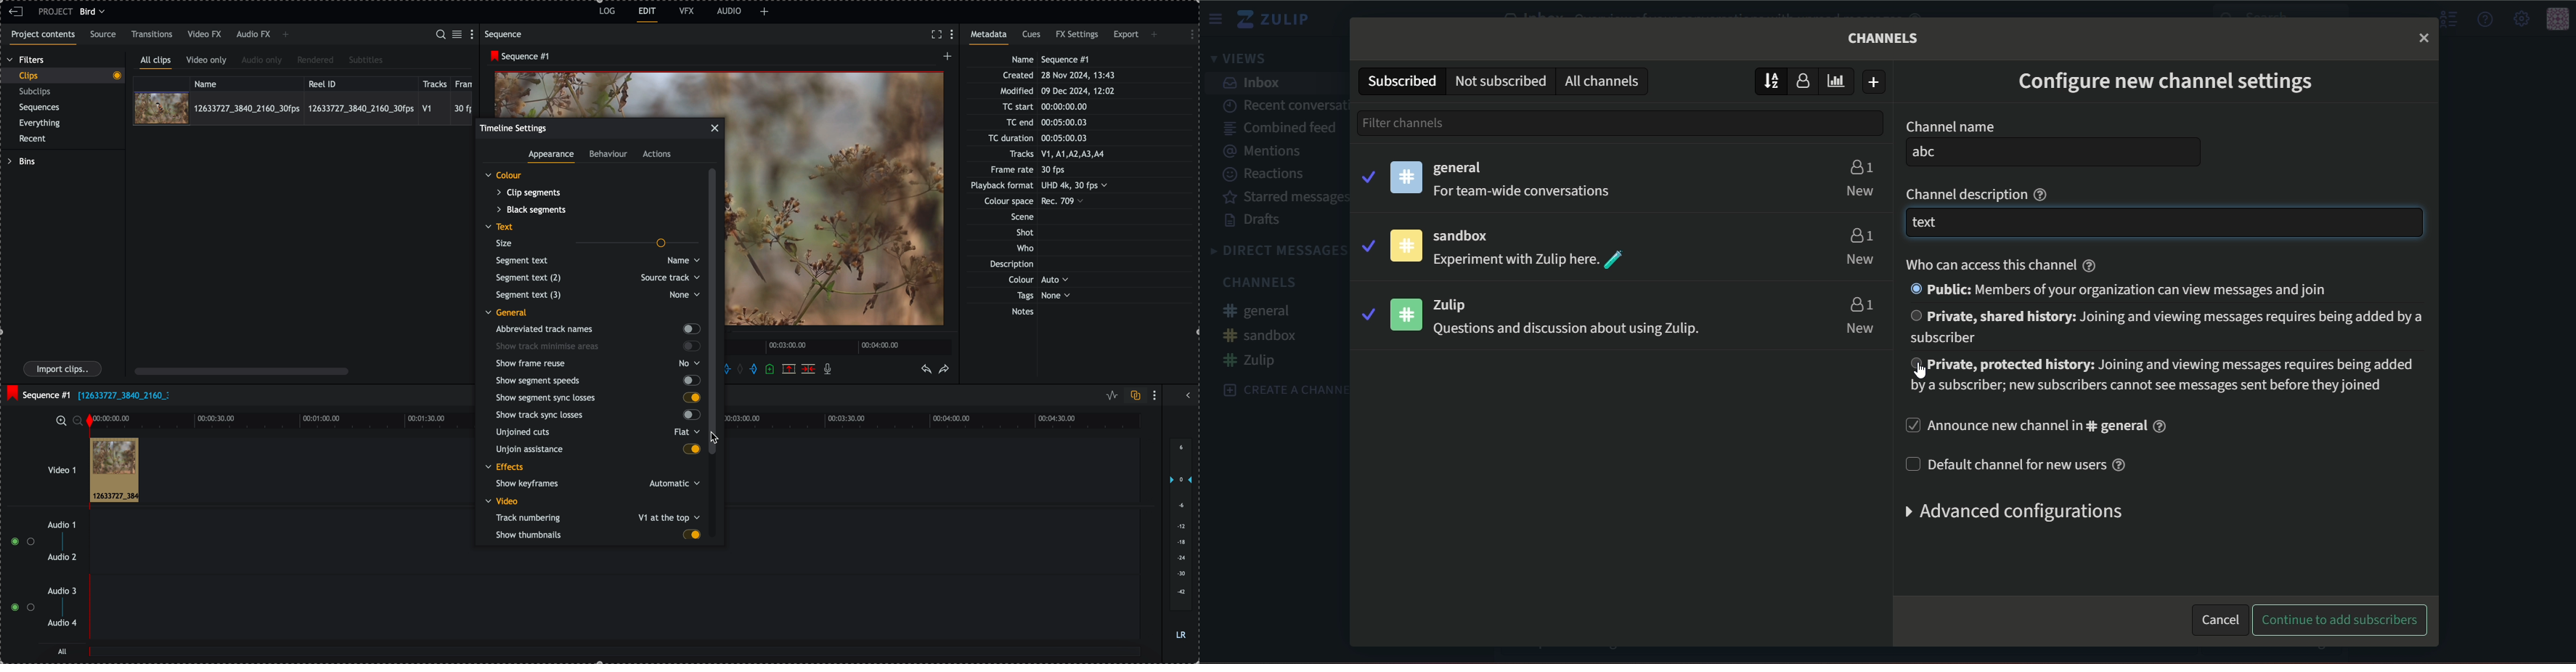 Image resolution: width=2576 pixels, height=672 pixels. Describe the element at coordinates (253, 35) in the screenshot. I see `audio FX` at that location.